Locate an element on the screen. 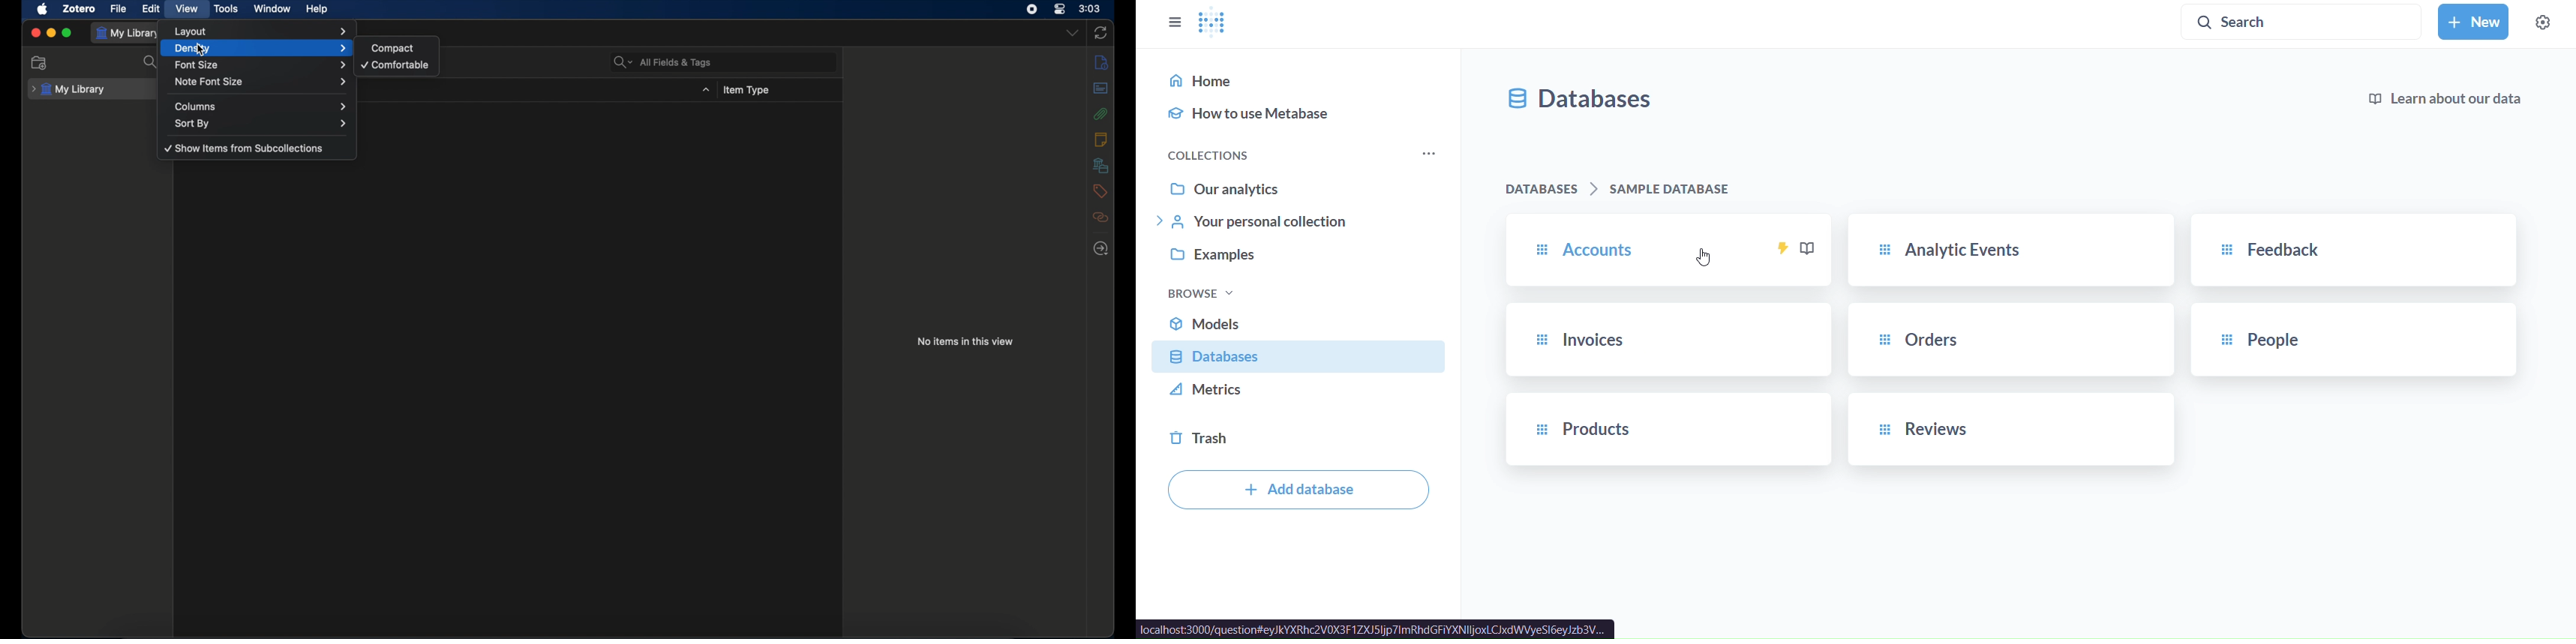  dropdown is located at coordinates (707, 90).